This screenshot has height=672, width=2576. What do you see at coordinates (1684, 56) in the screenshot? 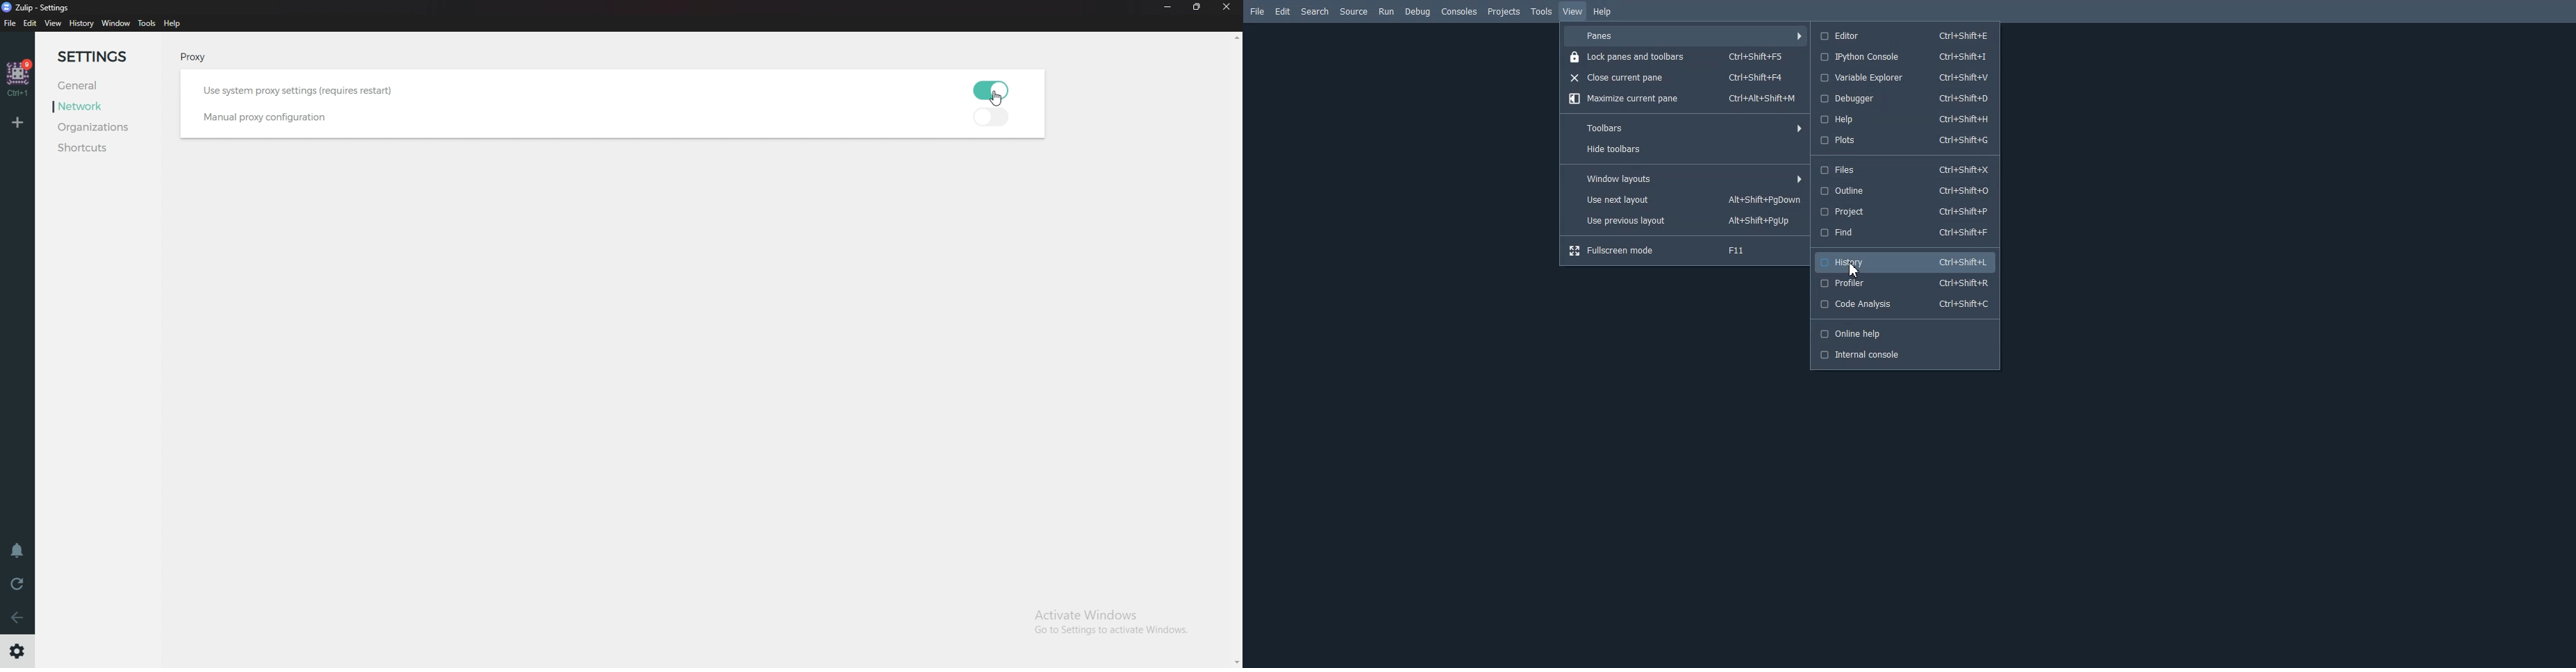
I see `Lock panes and toolbars` at bounding box center [1684, 56].